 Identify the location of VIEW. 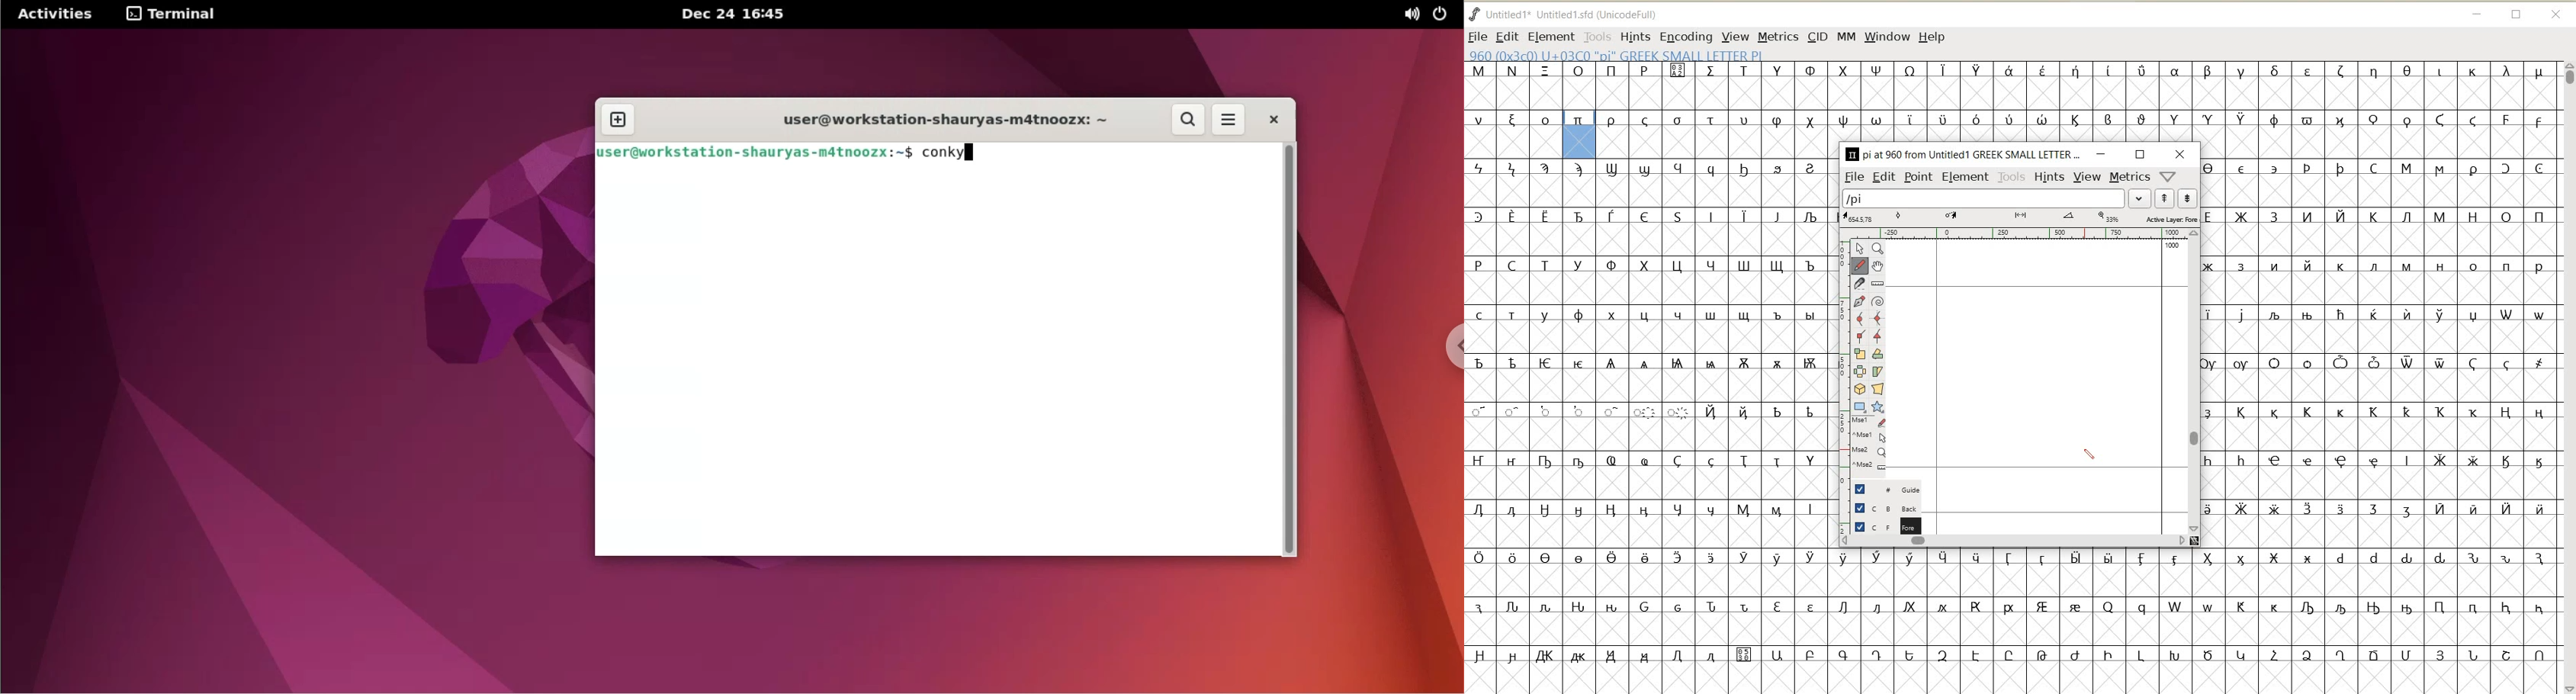
(2087, 177).